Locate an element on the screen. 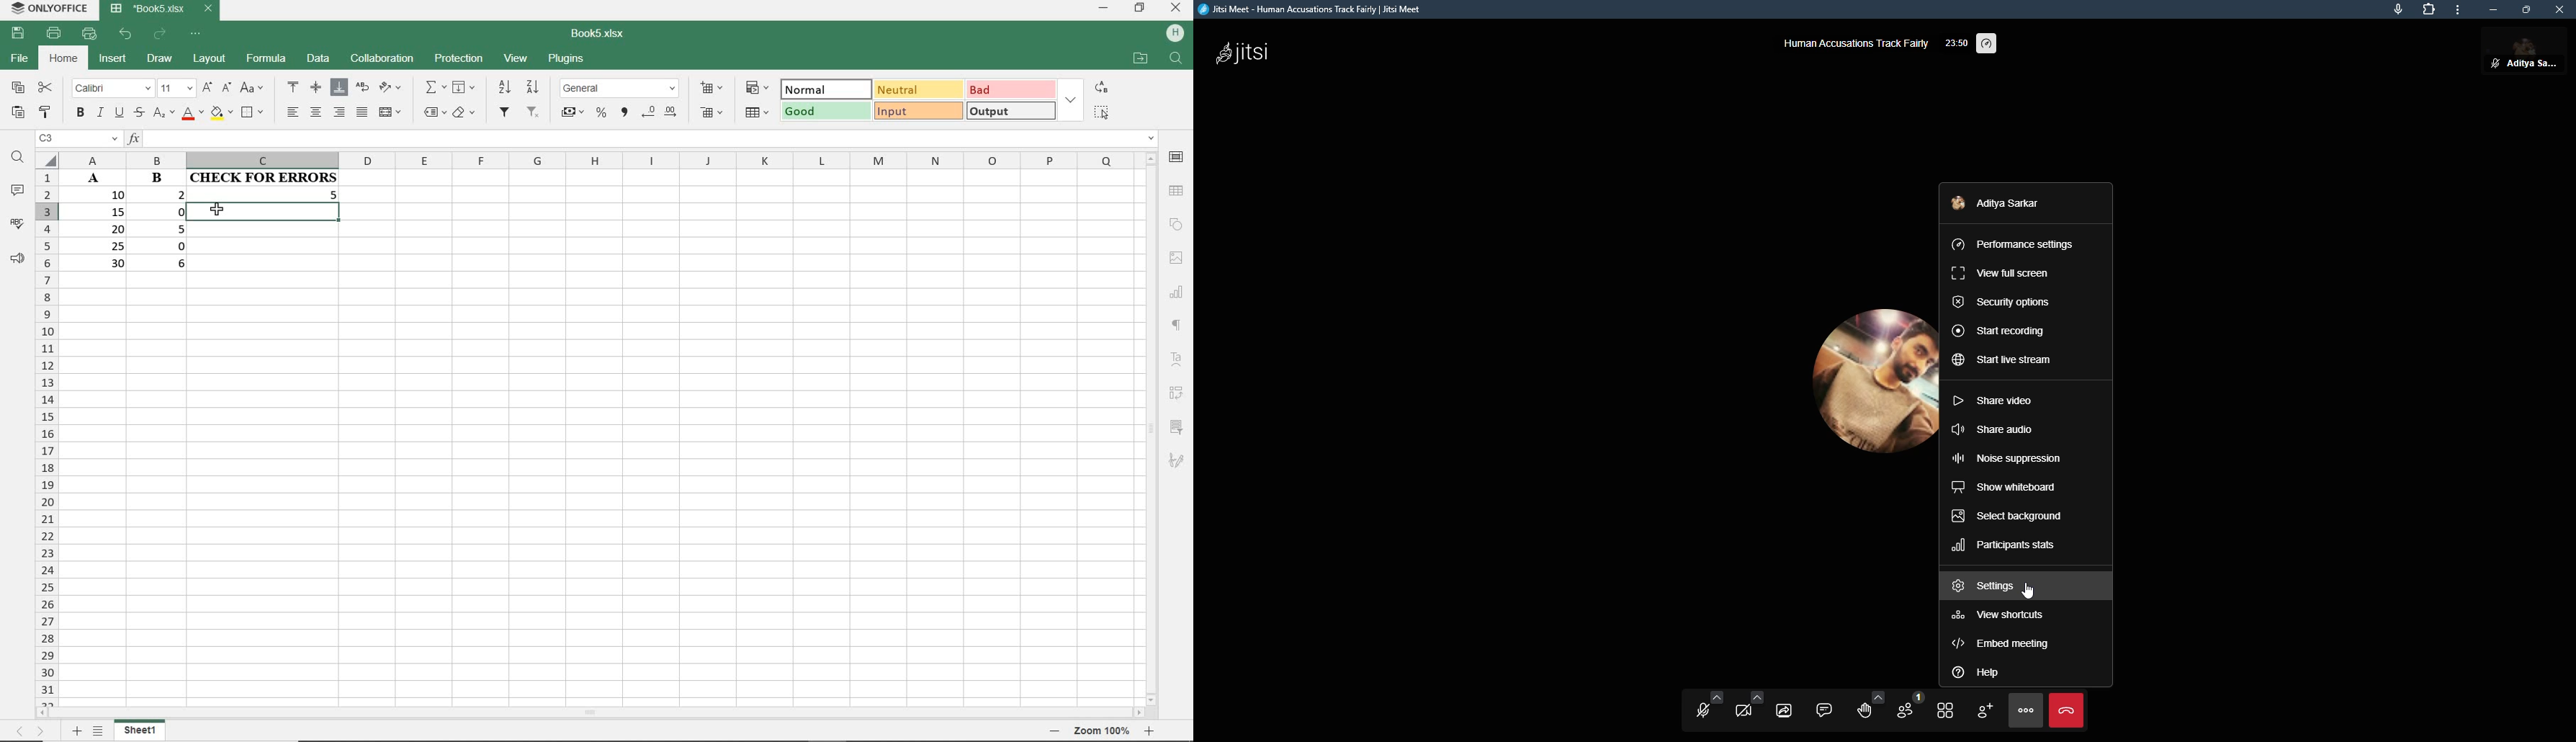 The image size is (2576, 756). CHANGE CASE is located at coordinates (253, 88).